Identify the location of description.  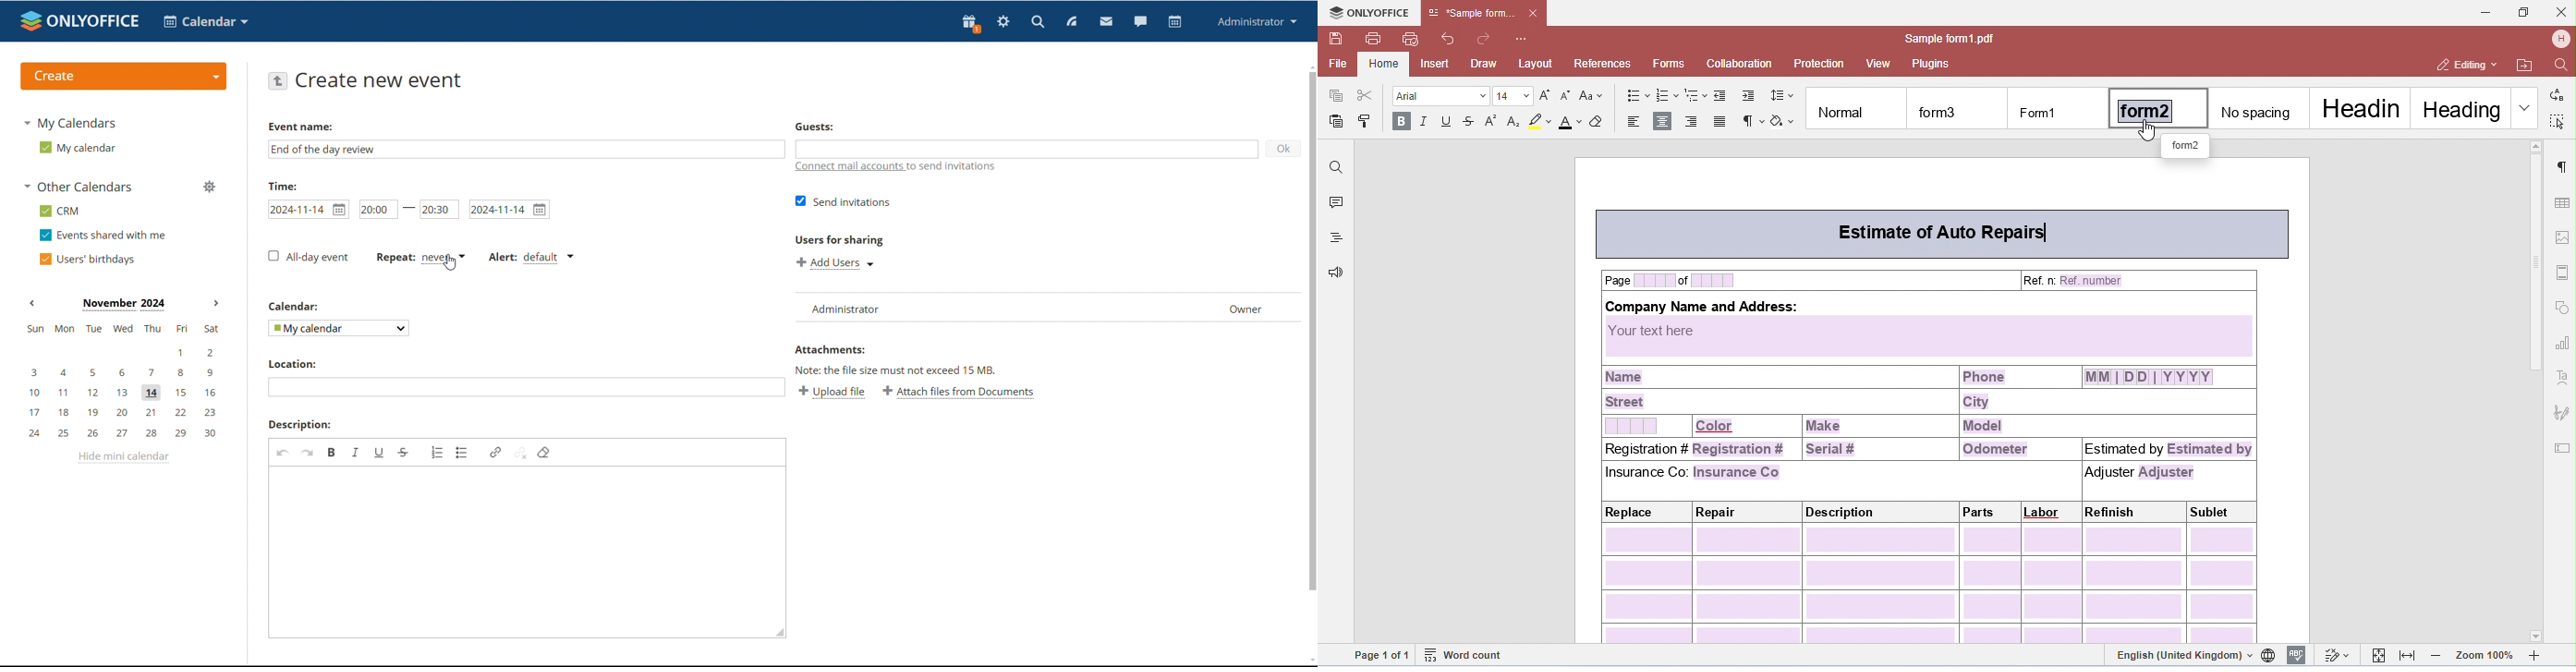
(300, 425).